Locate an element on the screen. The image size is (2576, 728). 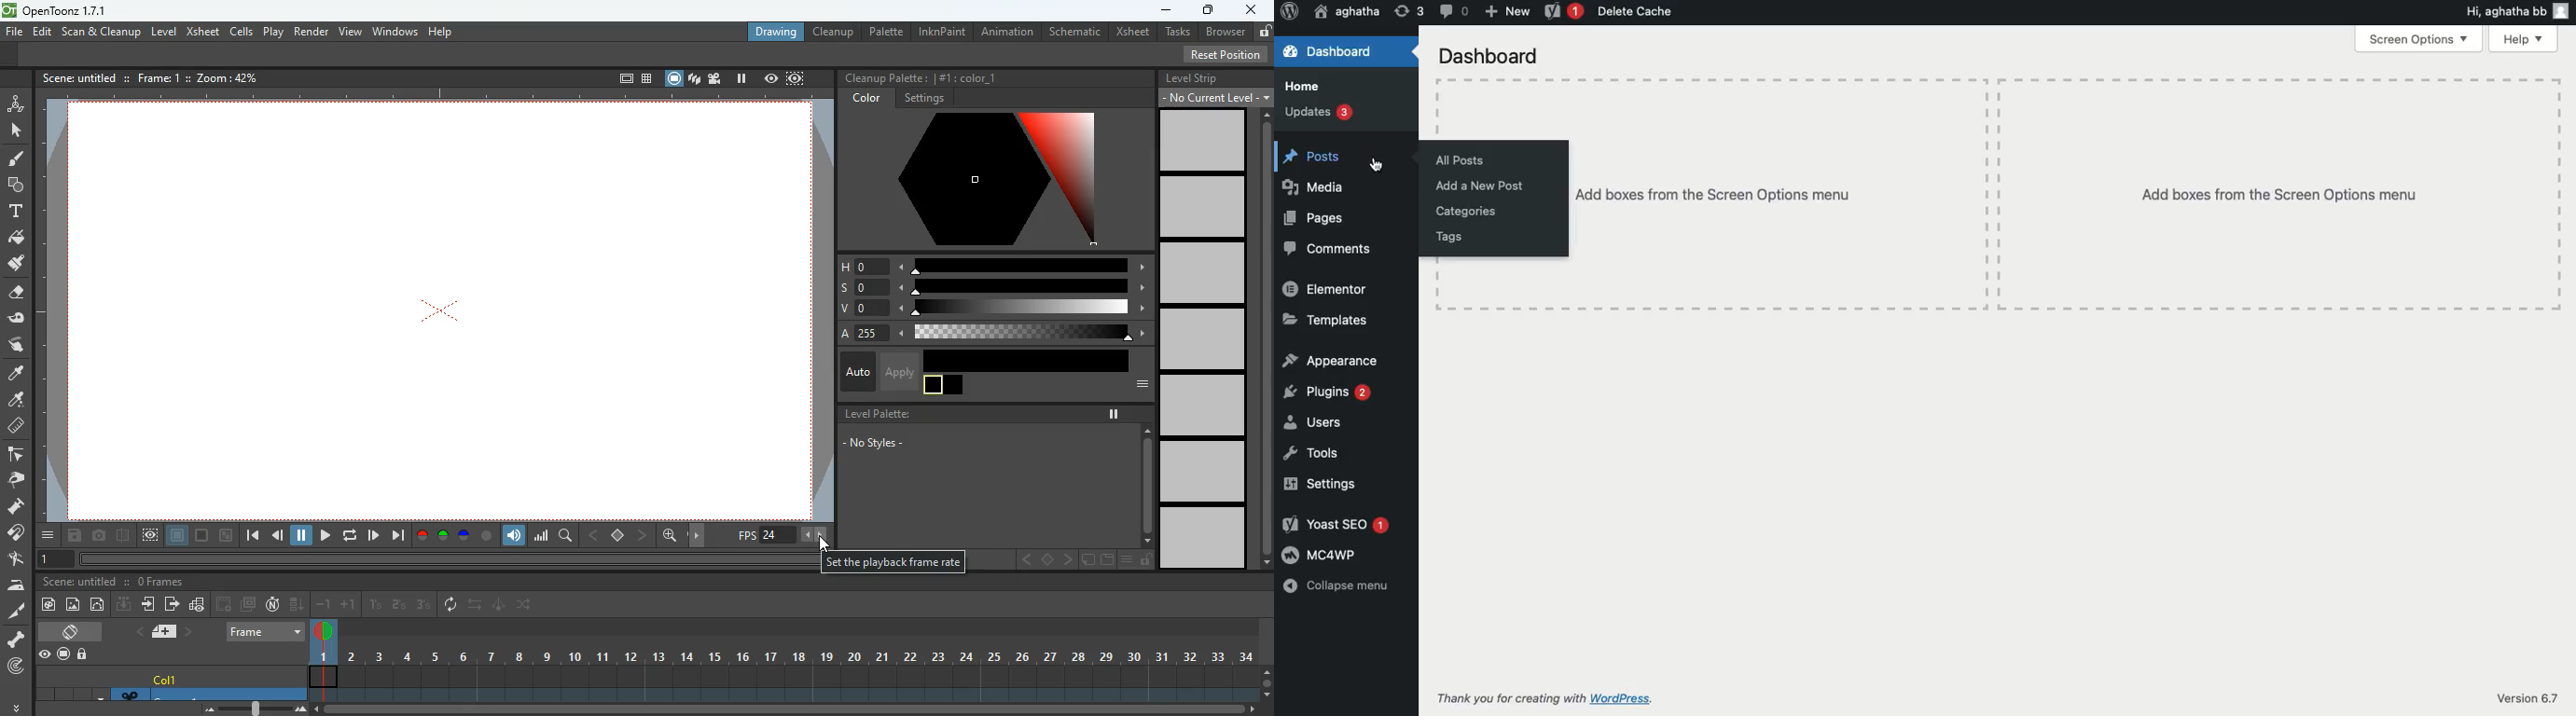
n is located at coordinates (274, 603).